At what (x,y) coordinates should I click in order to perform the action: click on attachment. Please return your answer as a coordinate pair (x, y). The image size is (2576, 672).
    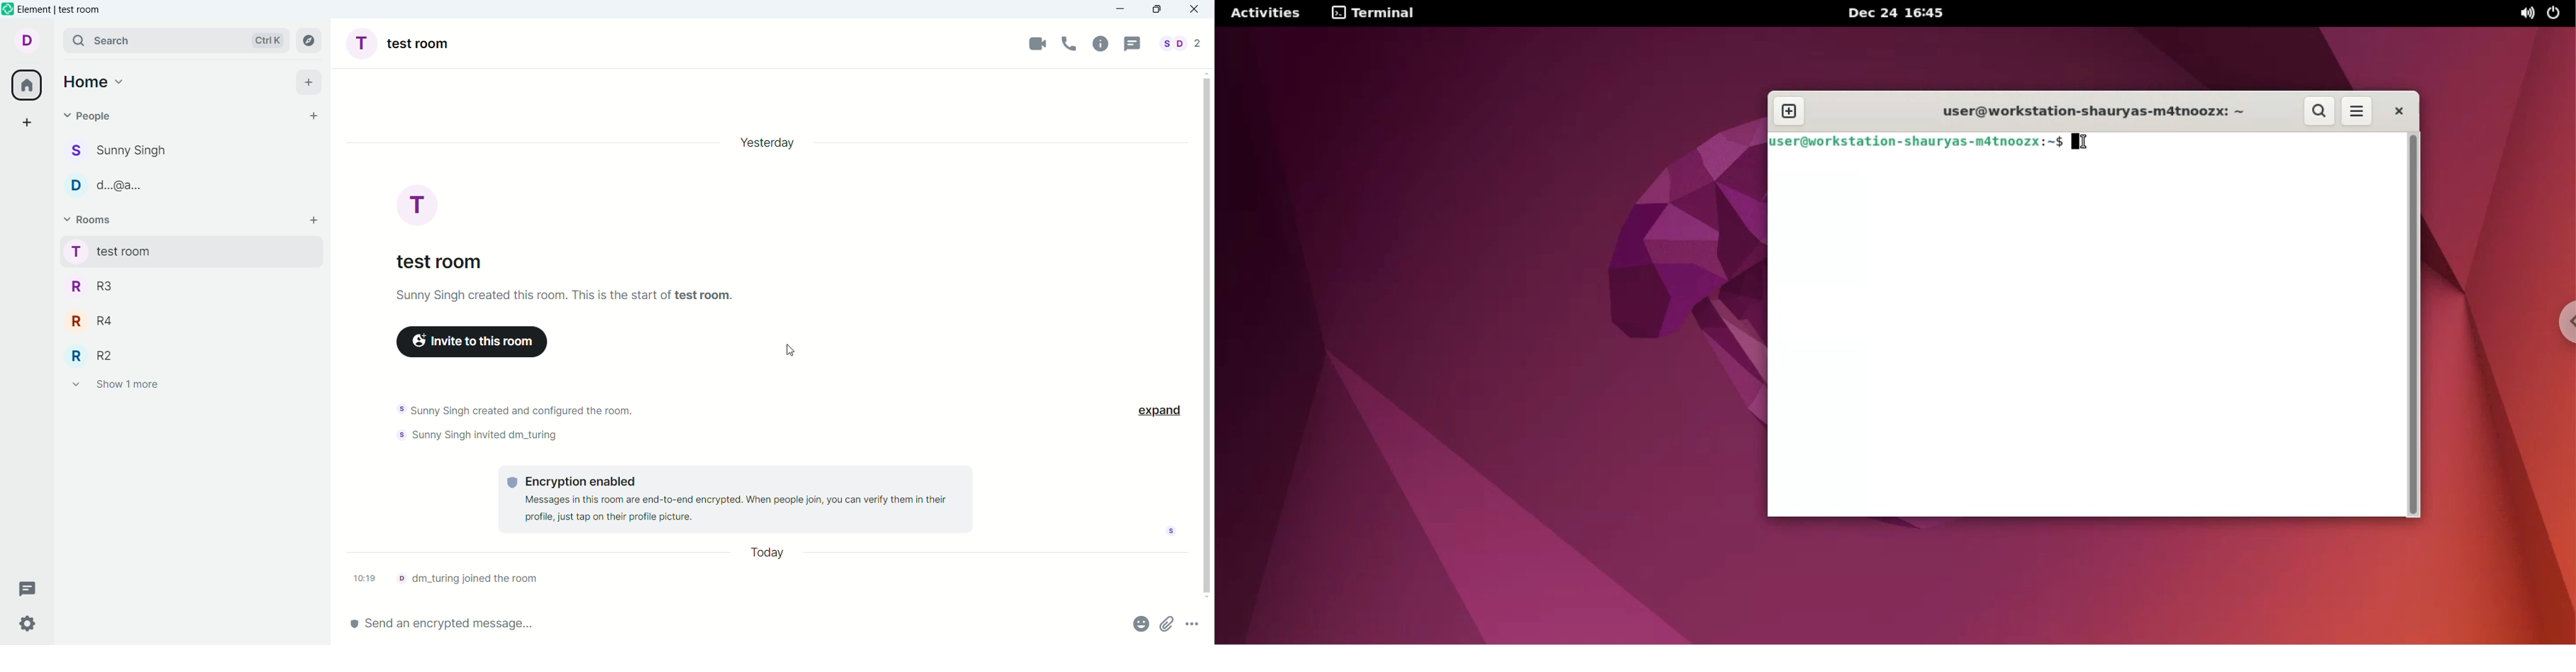
    Looking at the image, I should click on (1167, 624).